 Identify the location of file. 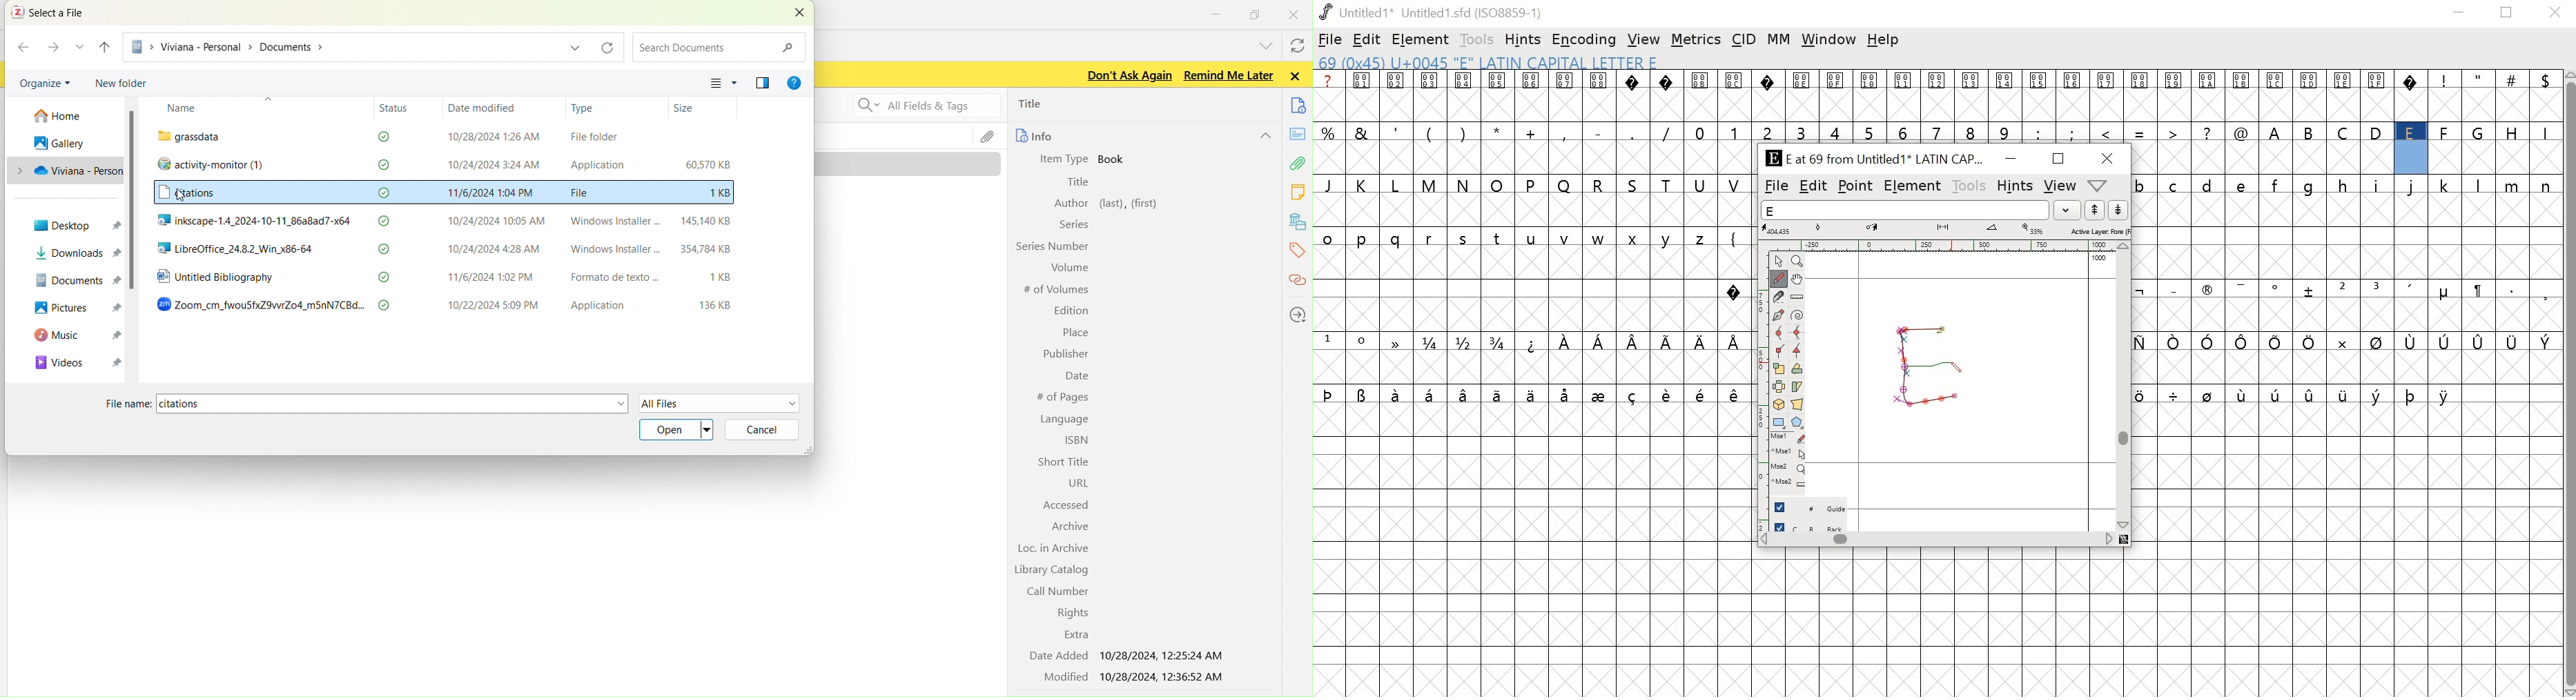
(1776, 186).